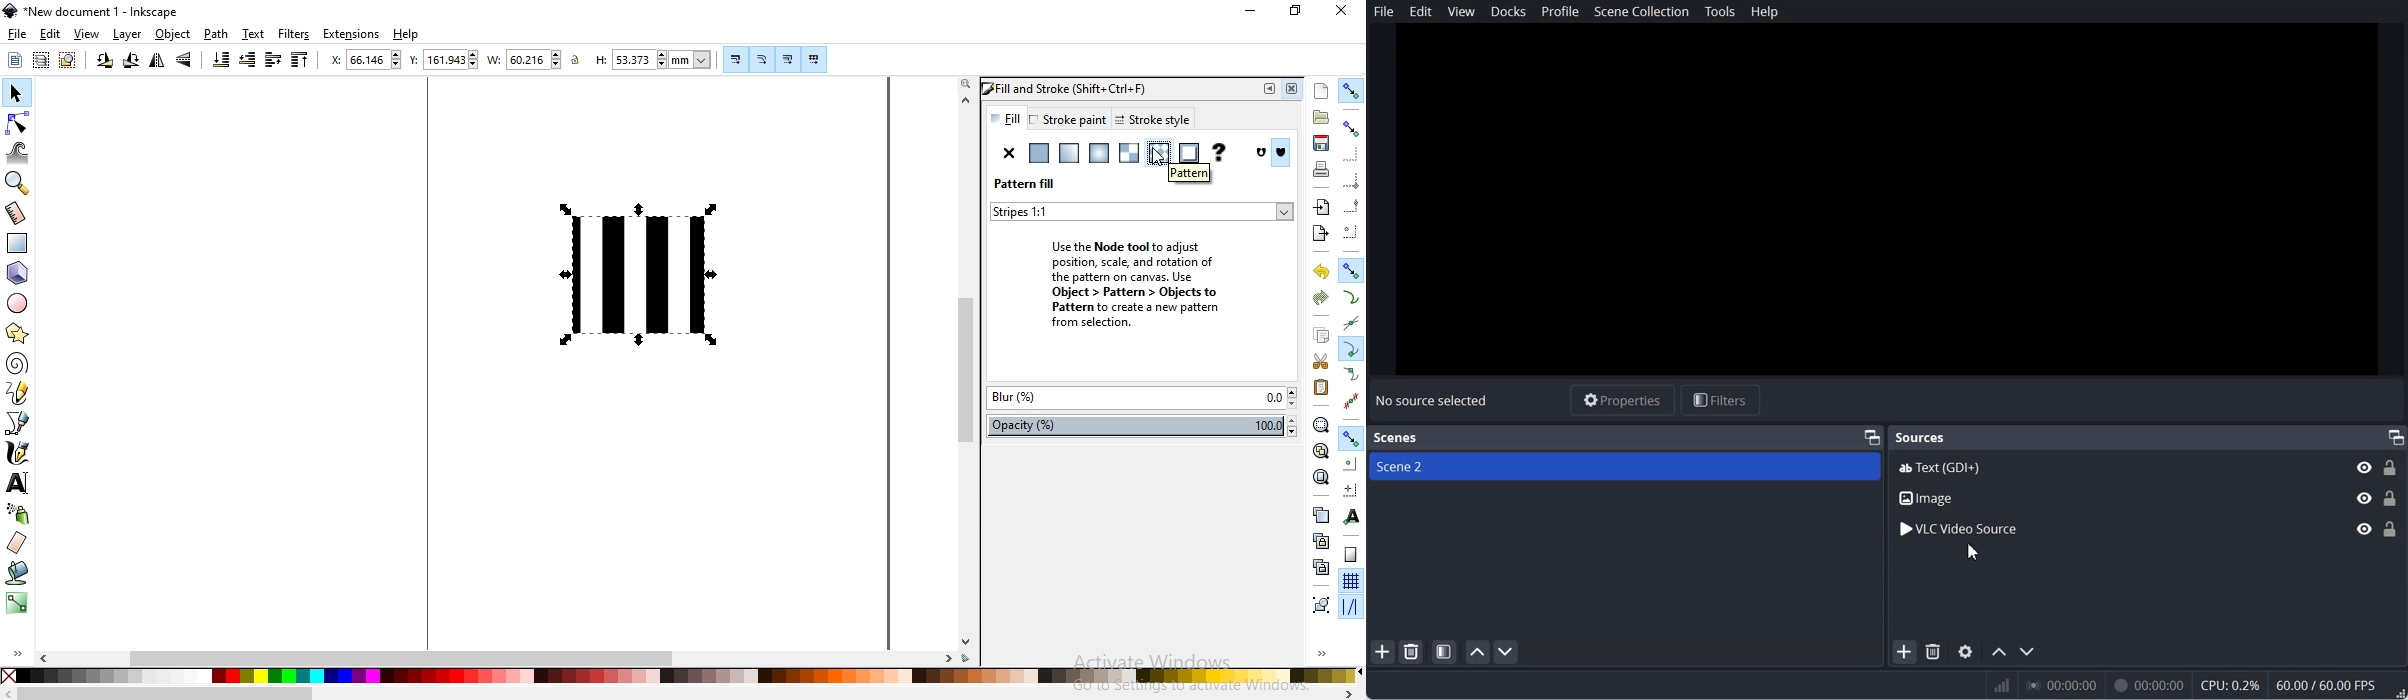 This screenshot has width=2408, height=700. Describe the element at coordinates (1324, 232) in the screenshot. I see `export a document` at that location.